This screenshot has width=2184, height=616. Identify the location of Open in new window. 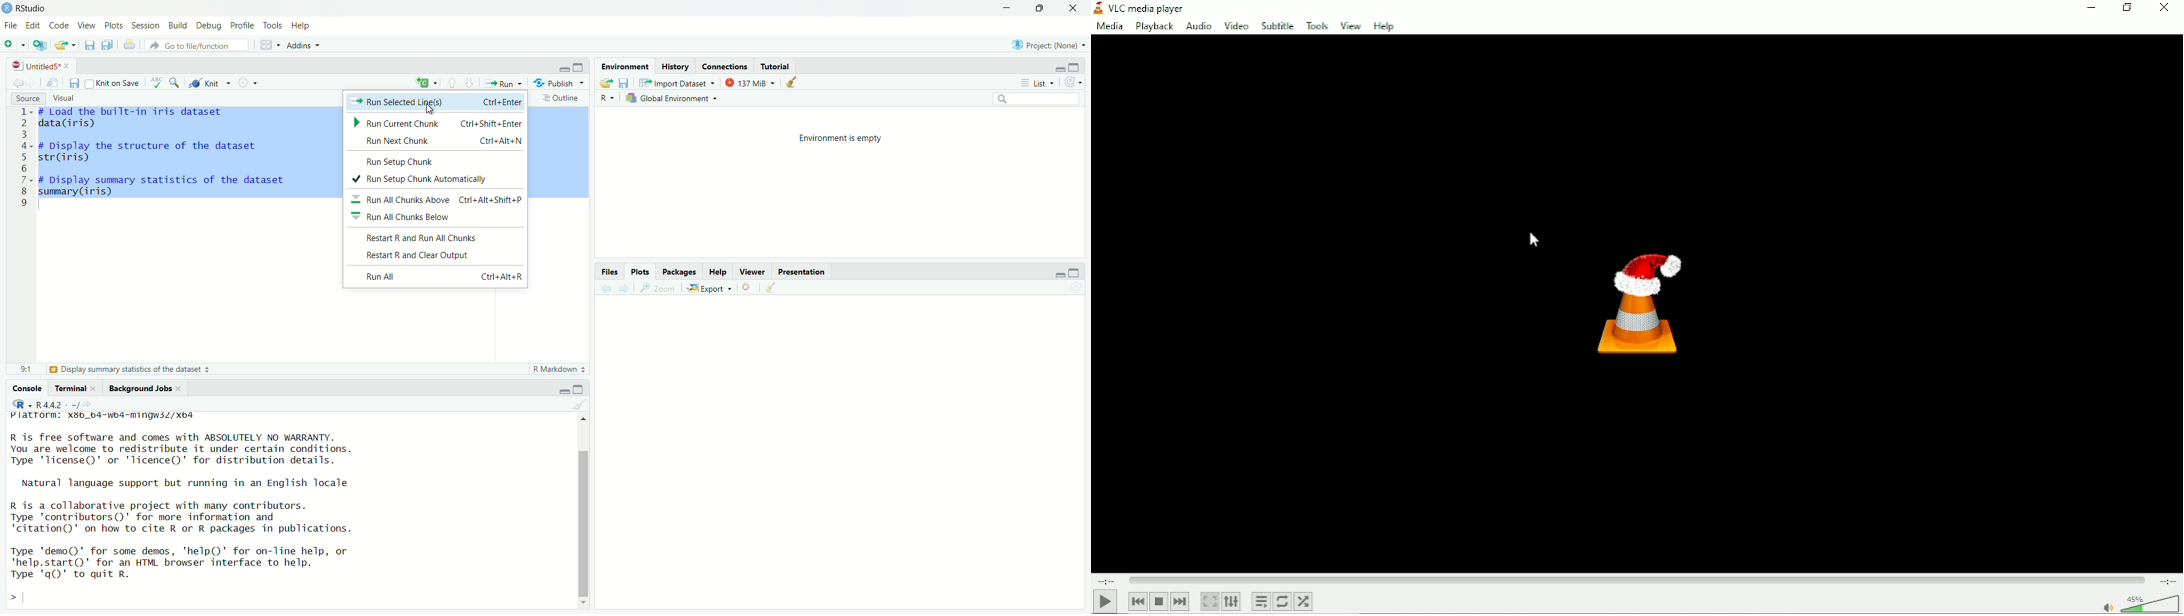
(53, 82).